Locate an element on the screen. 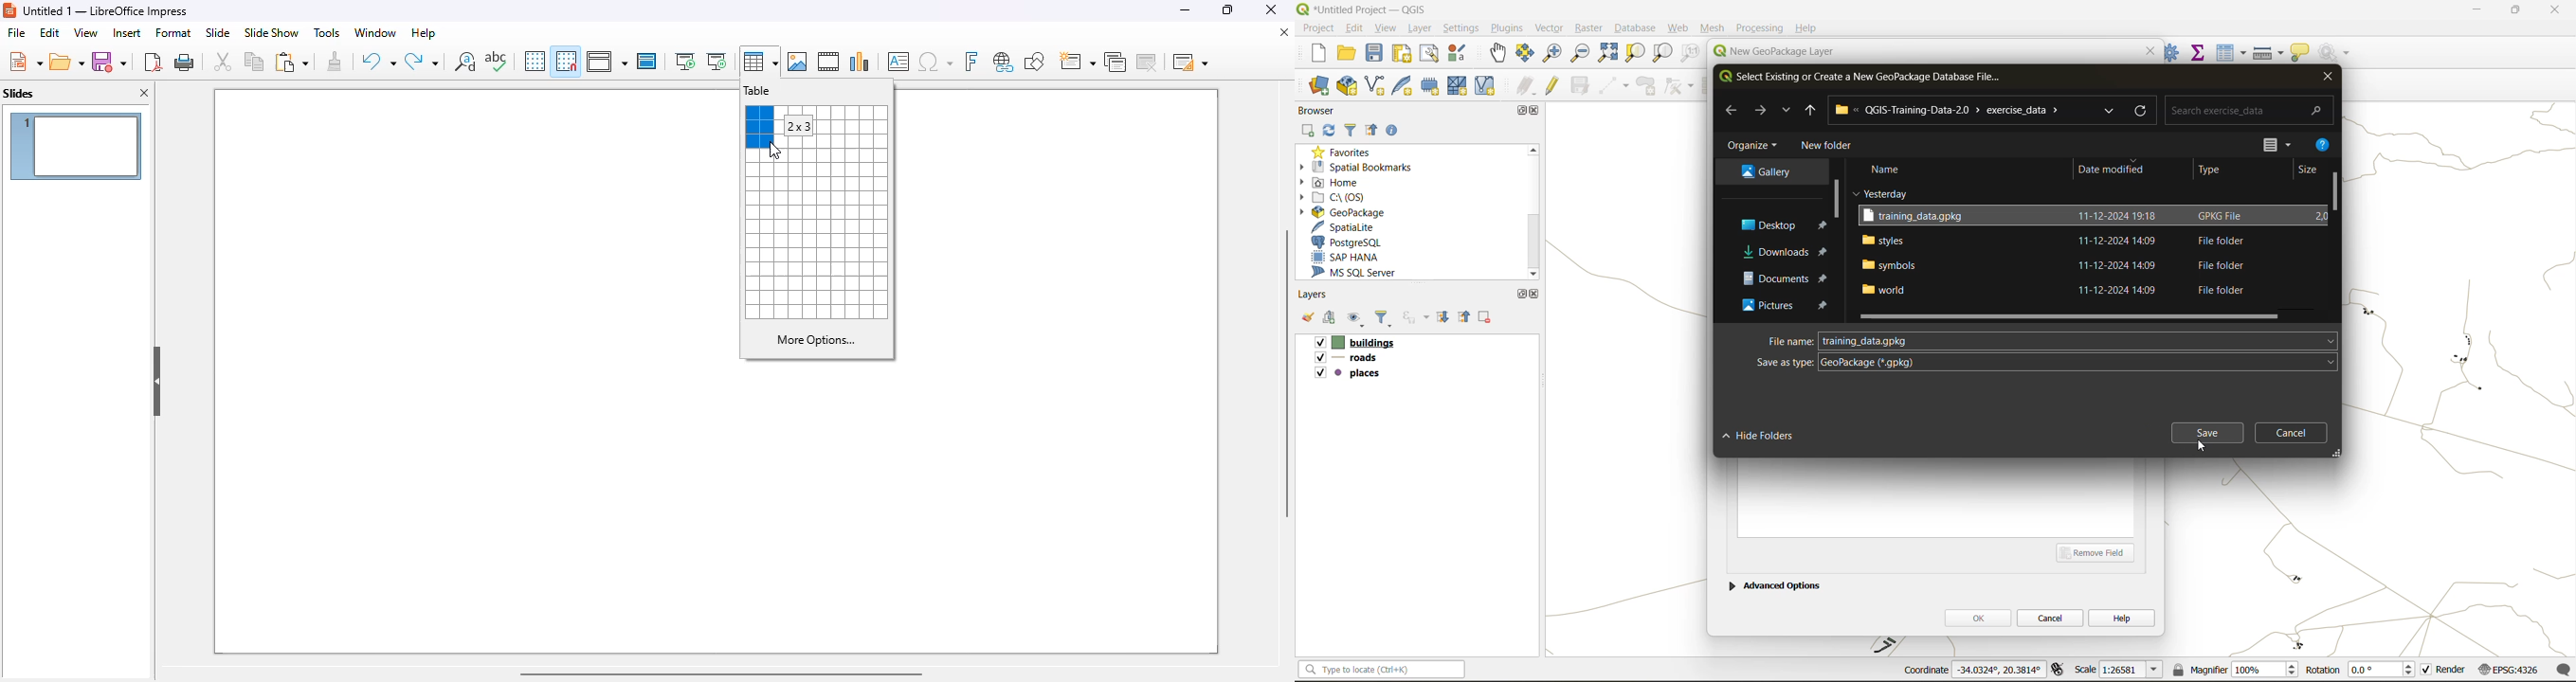 This screenshot has width=2576, height=700. insert image is located at coordinates (798, 62).